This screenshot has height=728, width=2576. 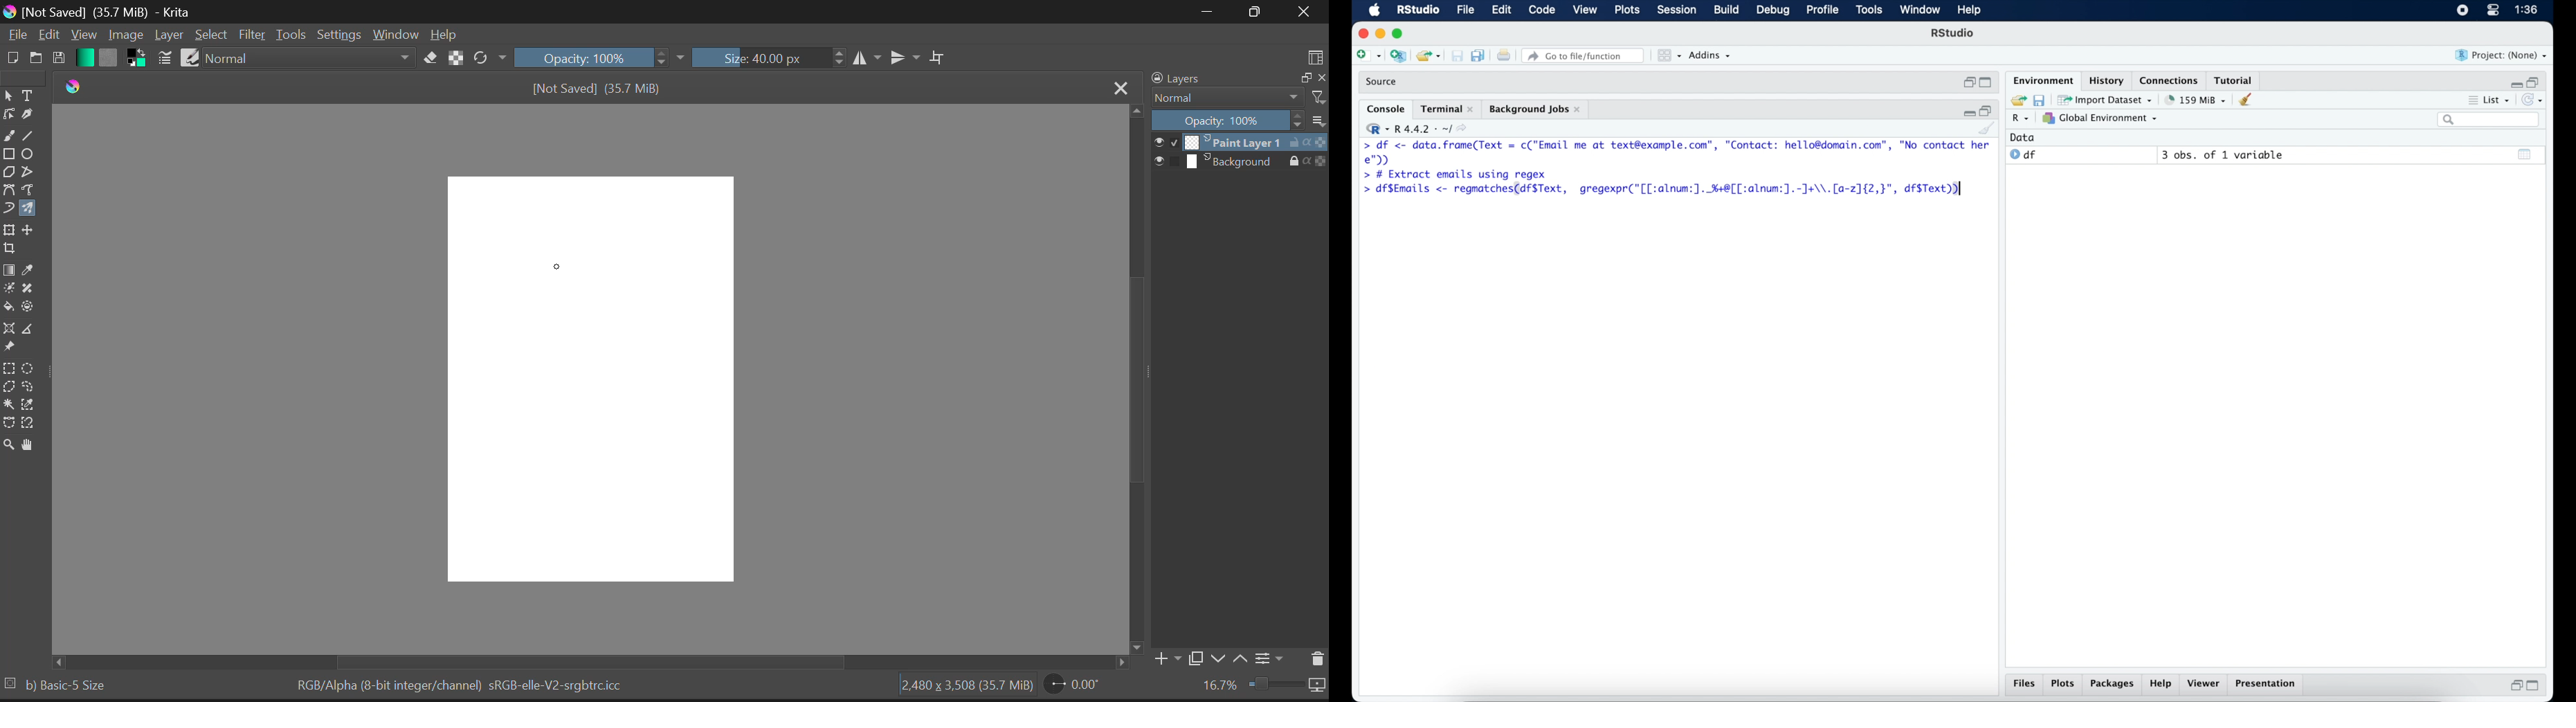 What do you see at coordinates (2112, 684) in the screenshot?
I see `packages` at bounding box center [2112, 684].